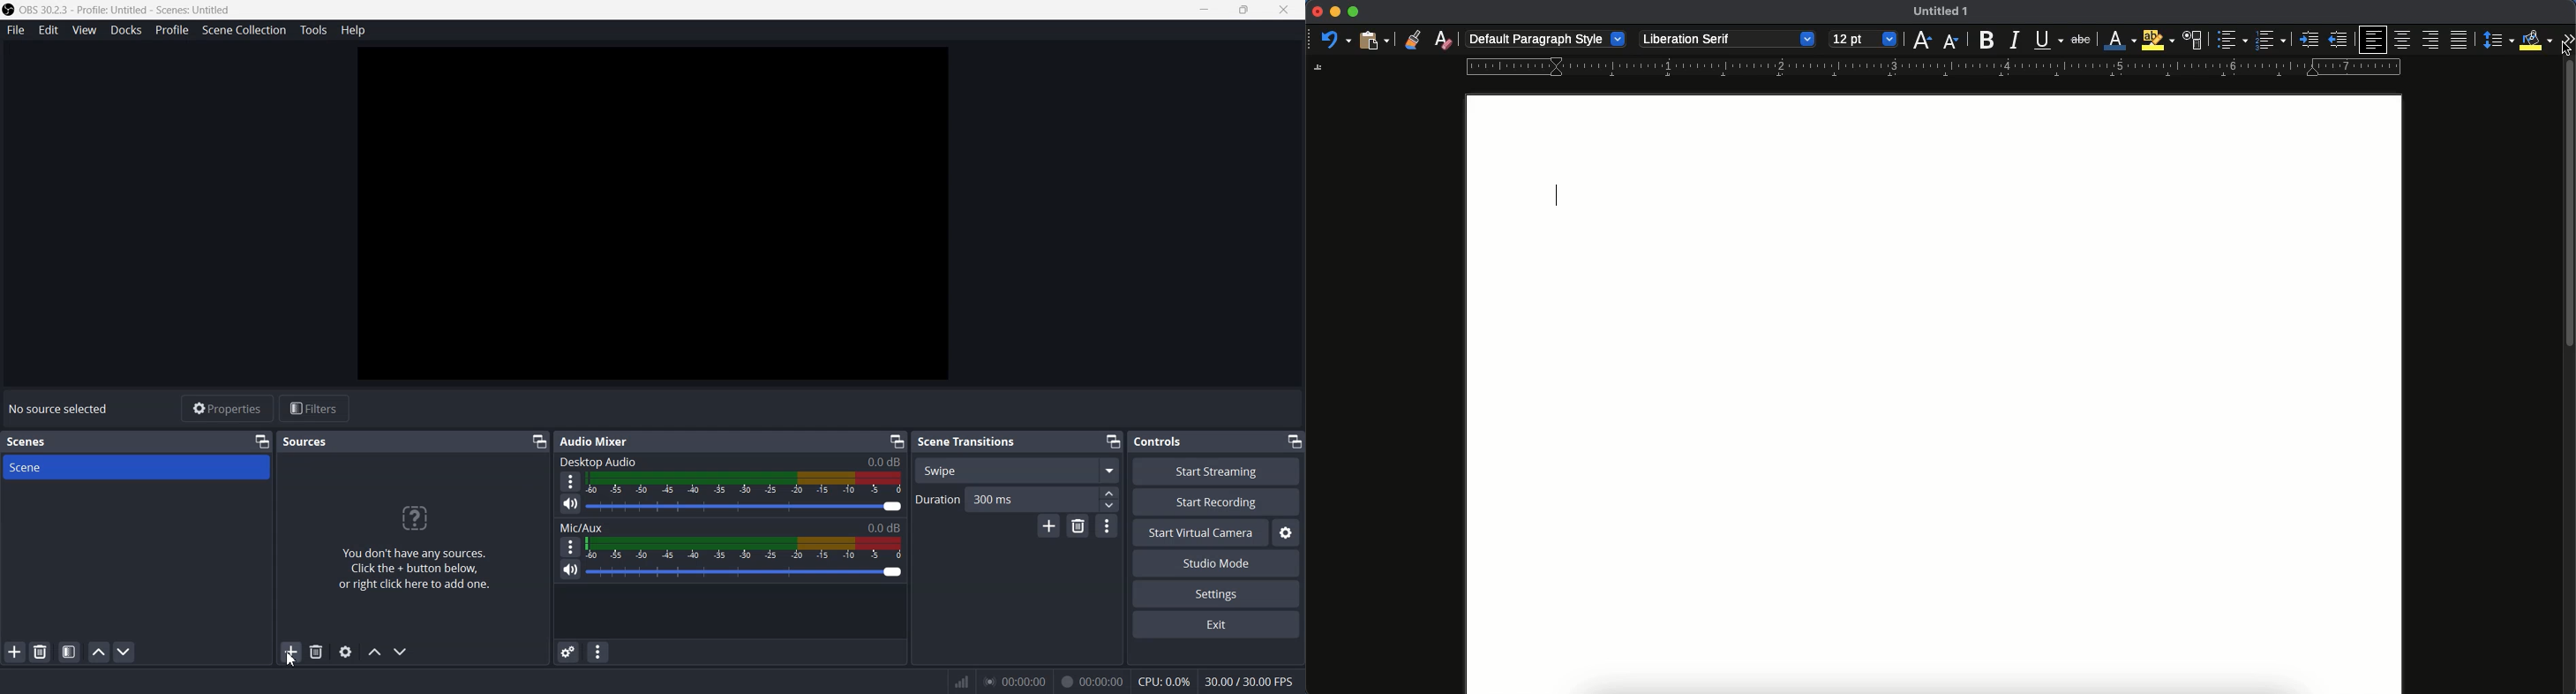 The image size is (2576, 700). Describe the element at coordinates (730, 527) in the screenshot. I see `Text` at that location.